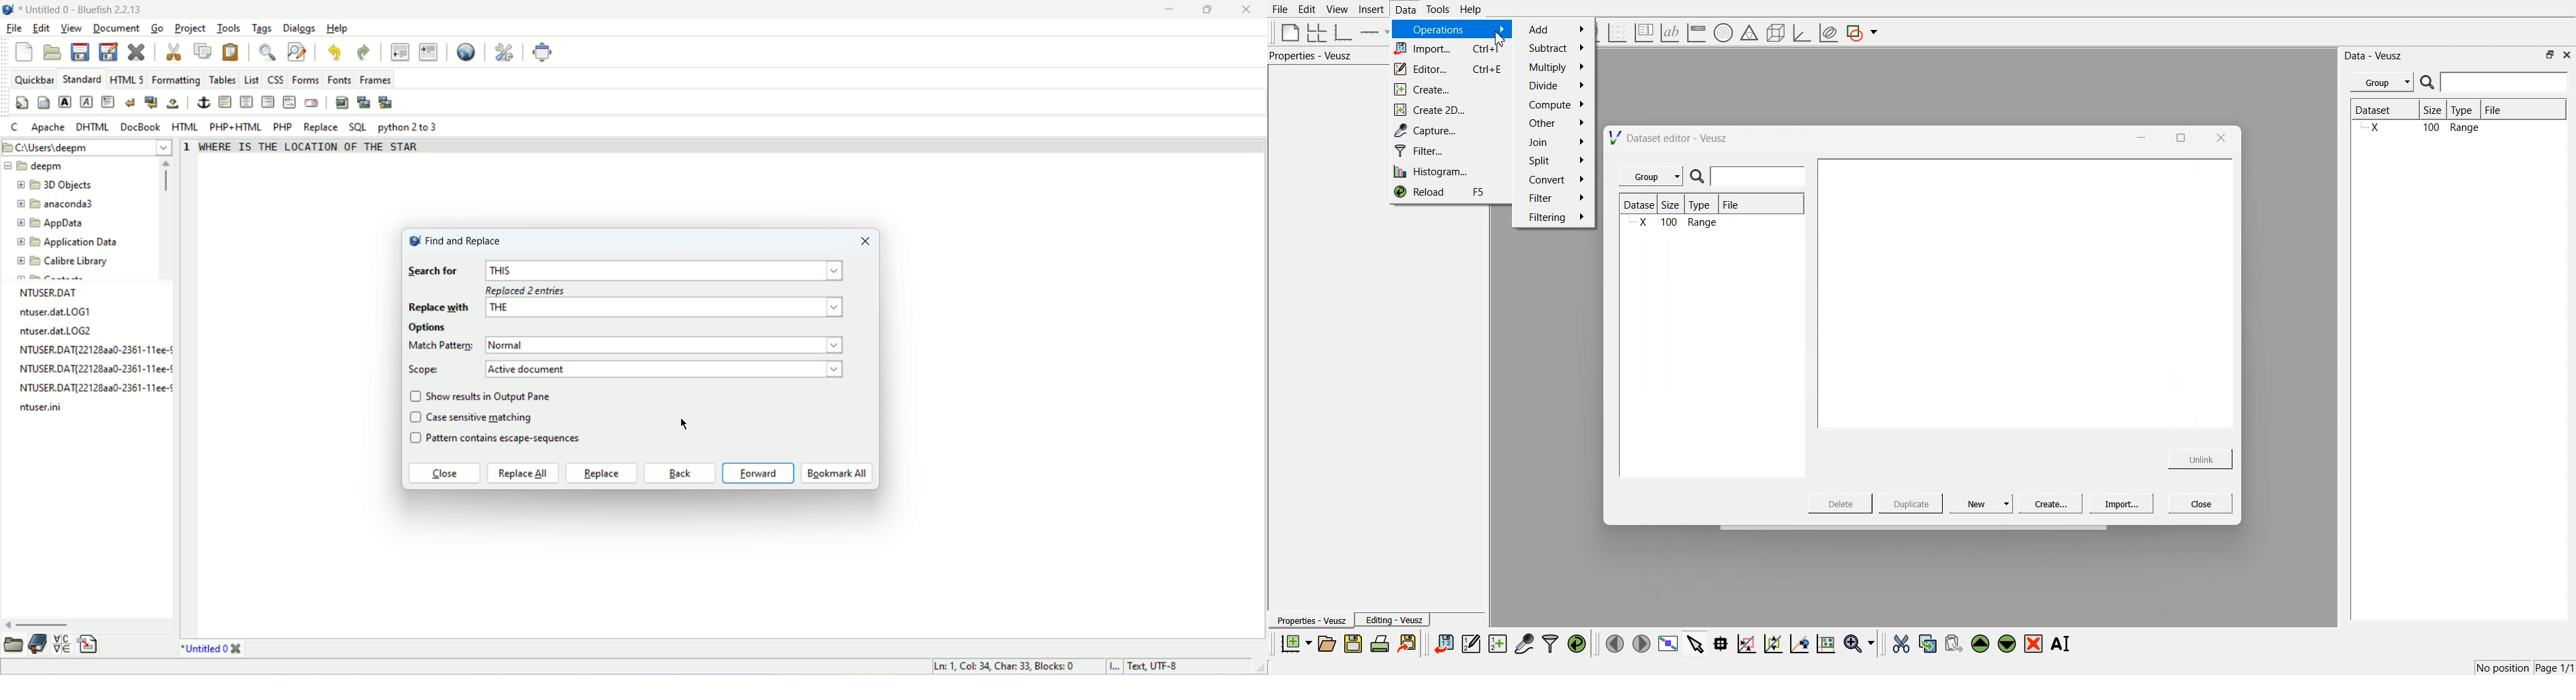 Image resolution: width=2576 pixels, height=700 pixels. What do you see at coordinates (1152, 667) in the screenshot?
I see `Text, UTF-8` at bounding box center [1152, 667].